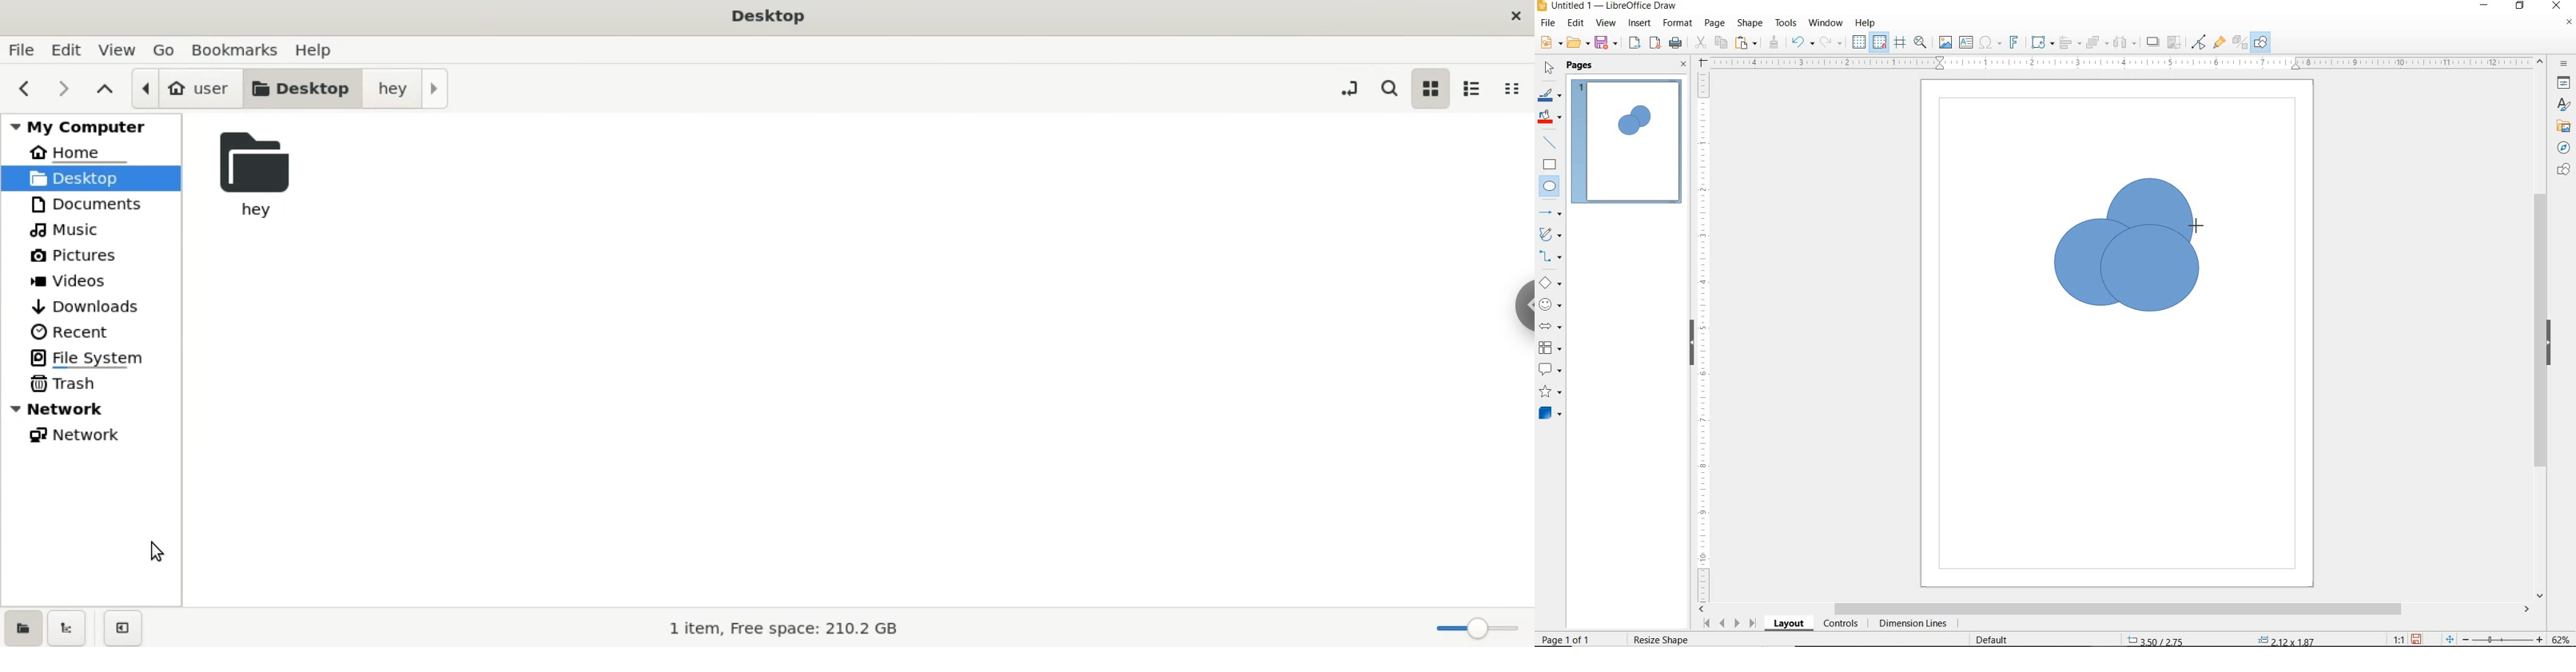 Image resolution: width=2576 pixels, height=672 pixels. What do you see at coordinates (1519, 307) in the screenshot?
I see `chrome options` at bounding box center [1519, 307].